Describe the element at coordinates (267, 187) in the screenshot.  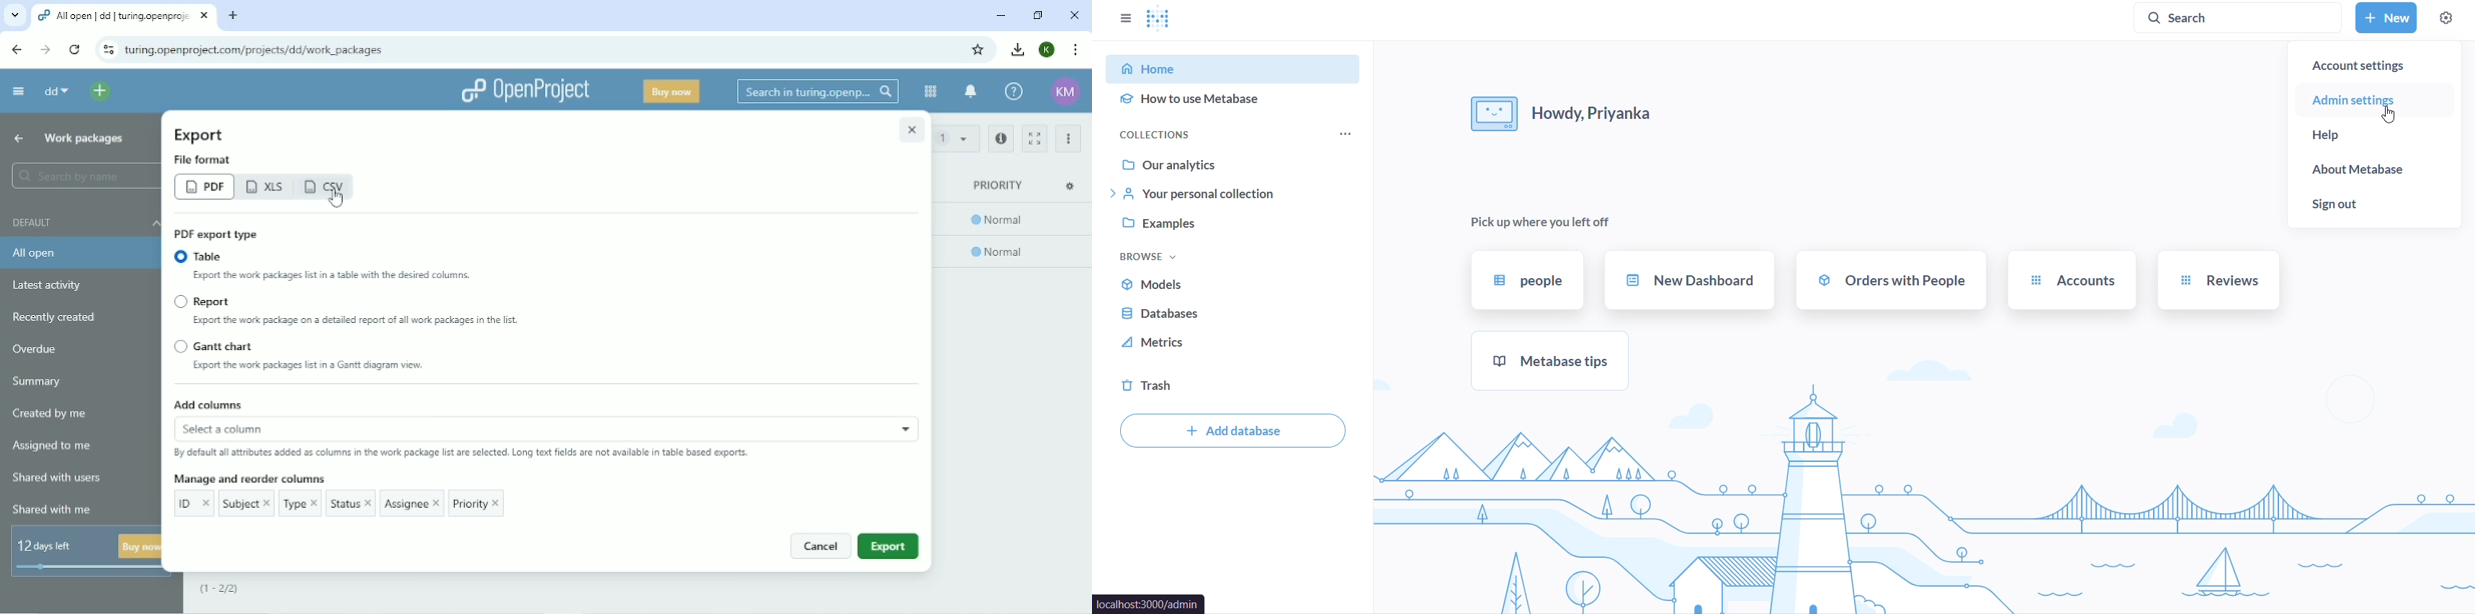
I see `XLS` at that location.